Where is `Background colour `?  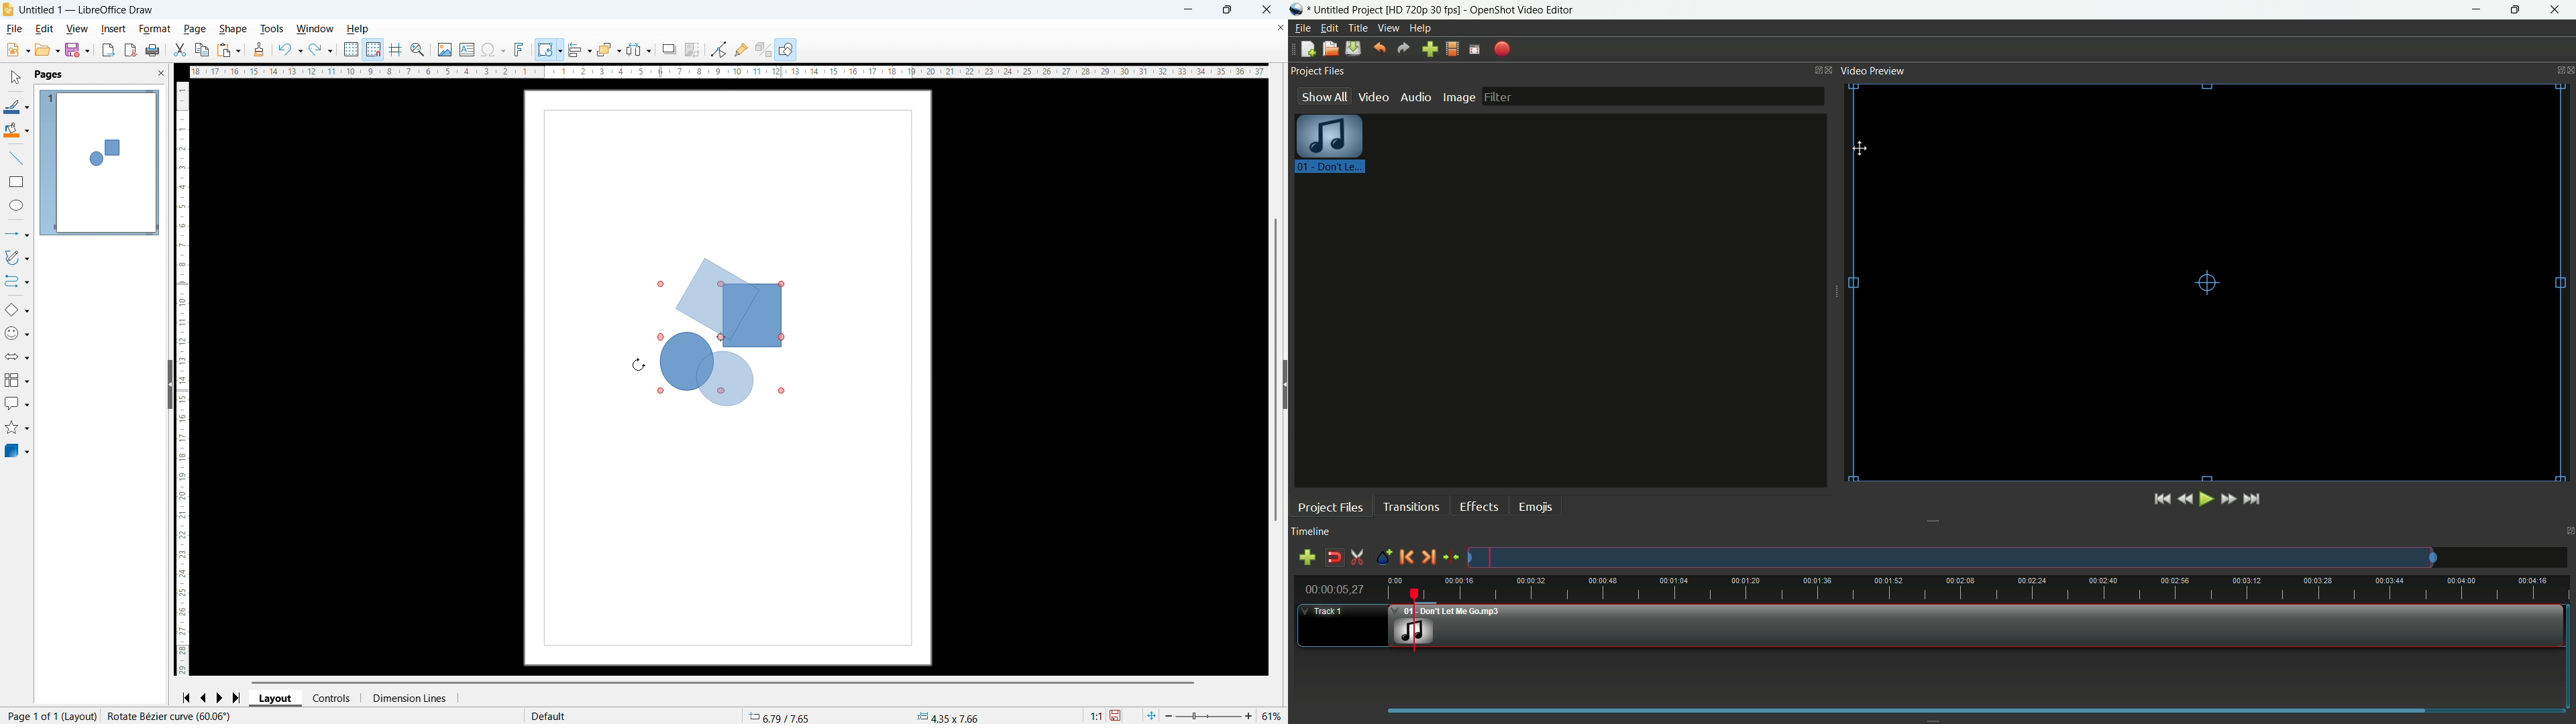
Background colour  is located at coordinates (17, 129).